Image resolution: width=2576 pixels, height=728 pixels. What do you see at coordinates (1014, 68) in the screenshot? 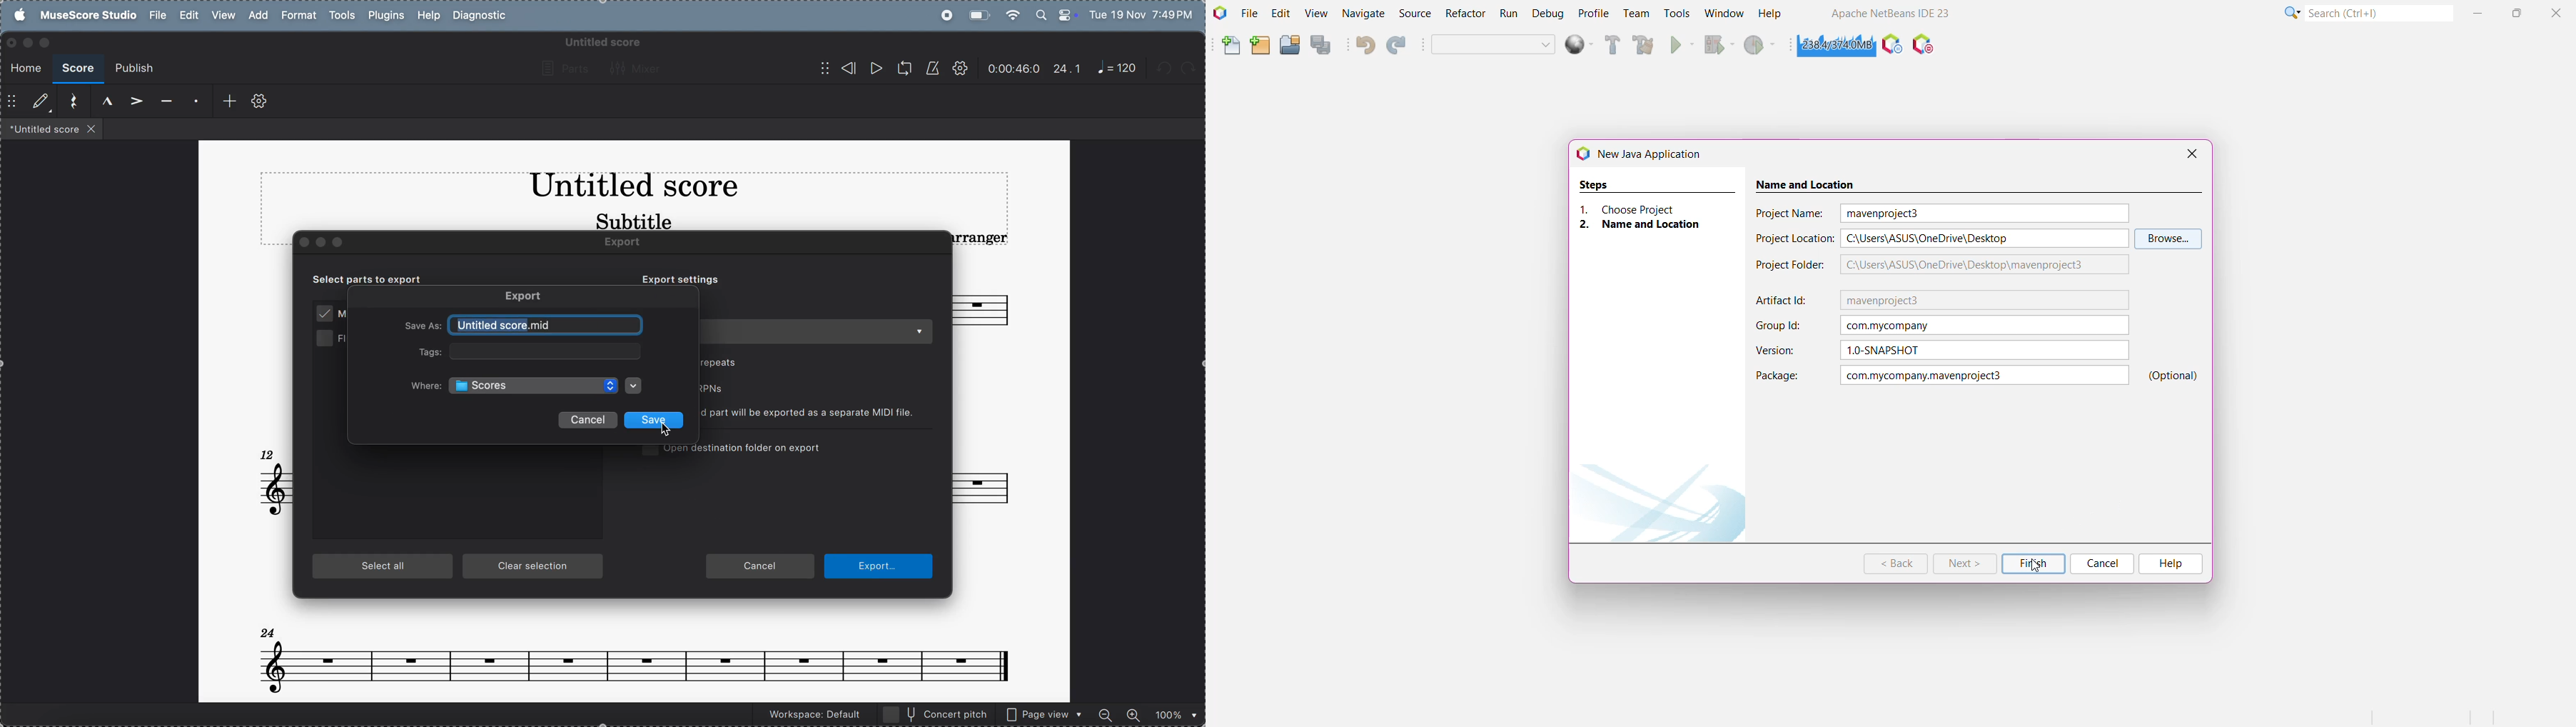
I see `timeframe` at bounding box center [1014, 68].